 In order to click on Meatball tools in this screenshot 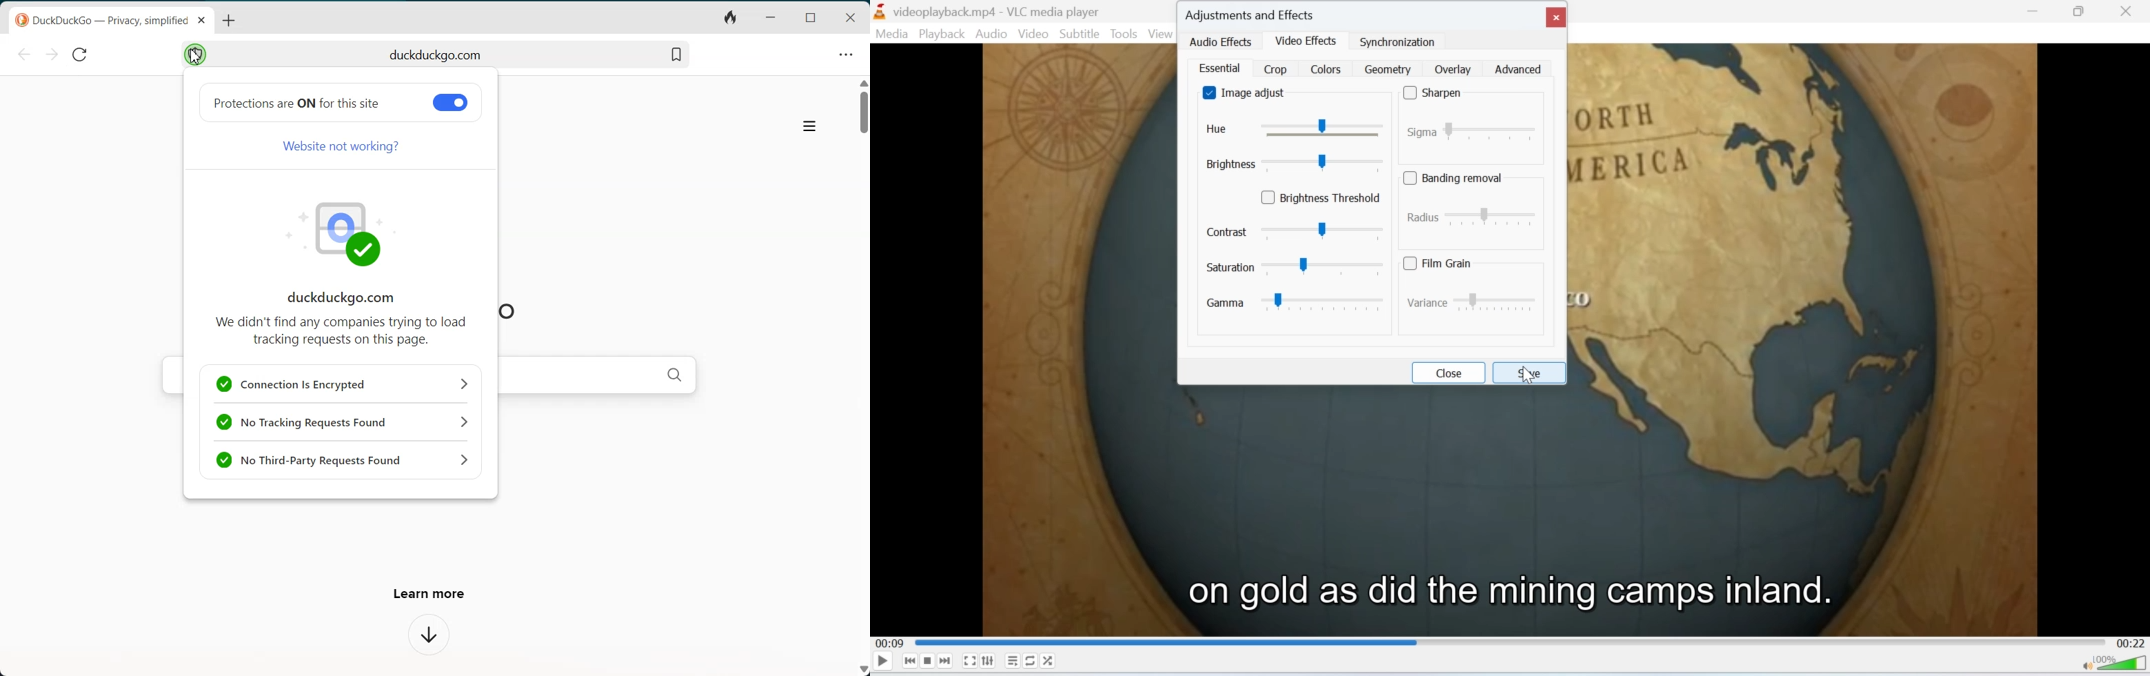, I will do `click(846, 54)`.